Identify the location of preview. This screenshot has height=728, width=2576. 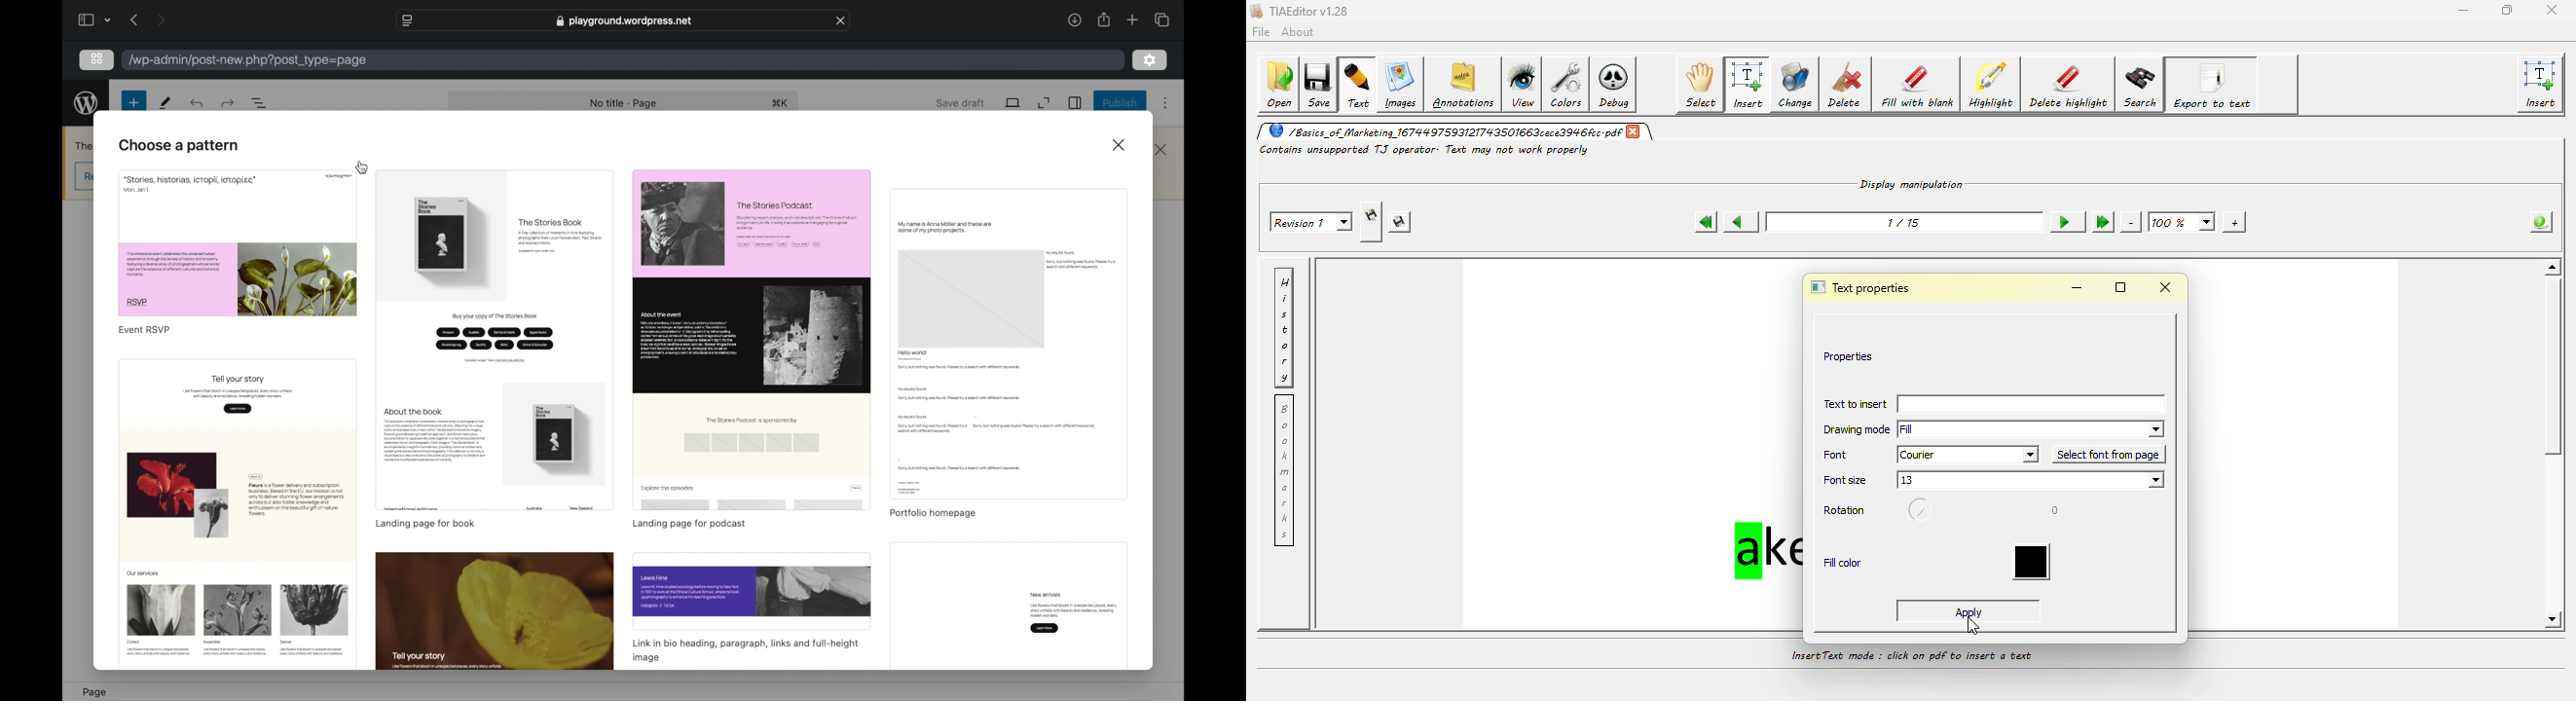
(752, 340).